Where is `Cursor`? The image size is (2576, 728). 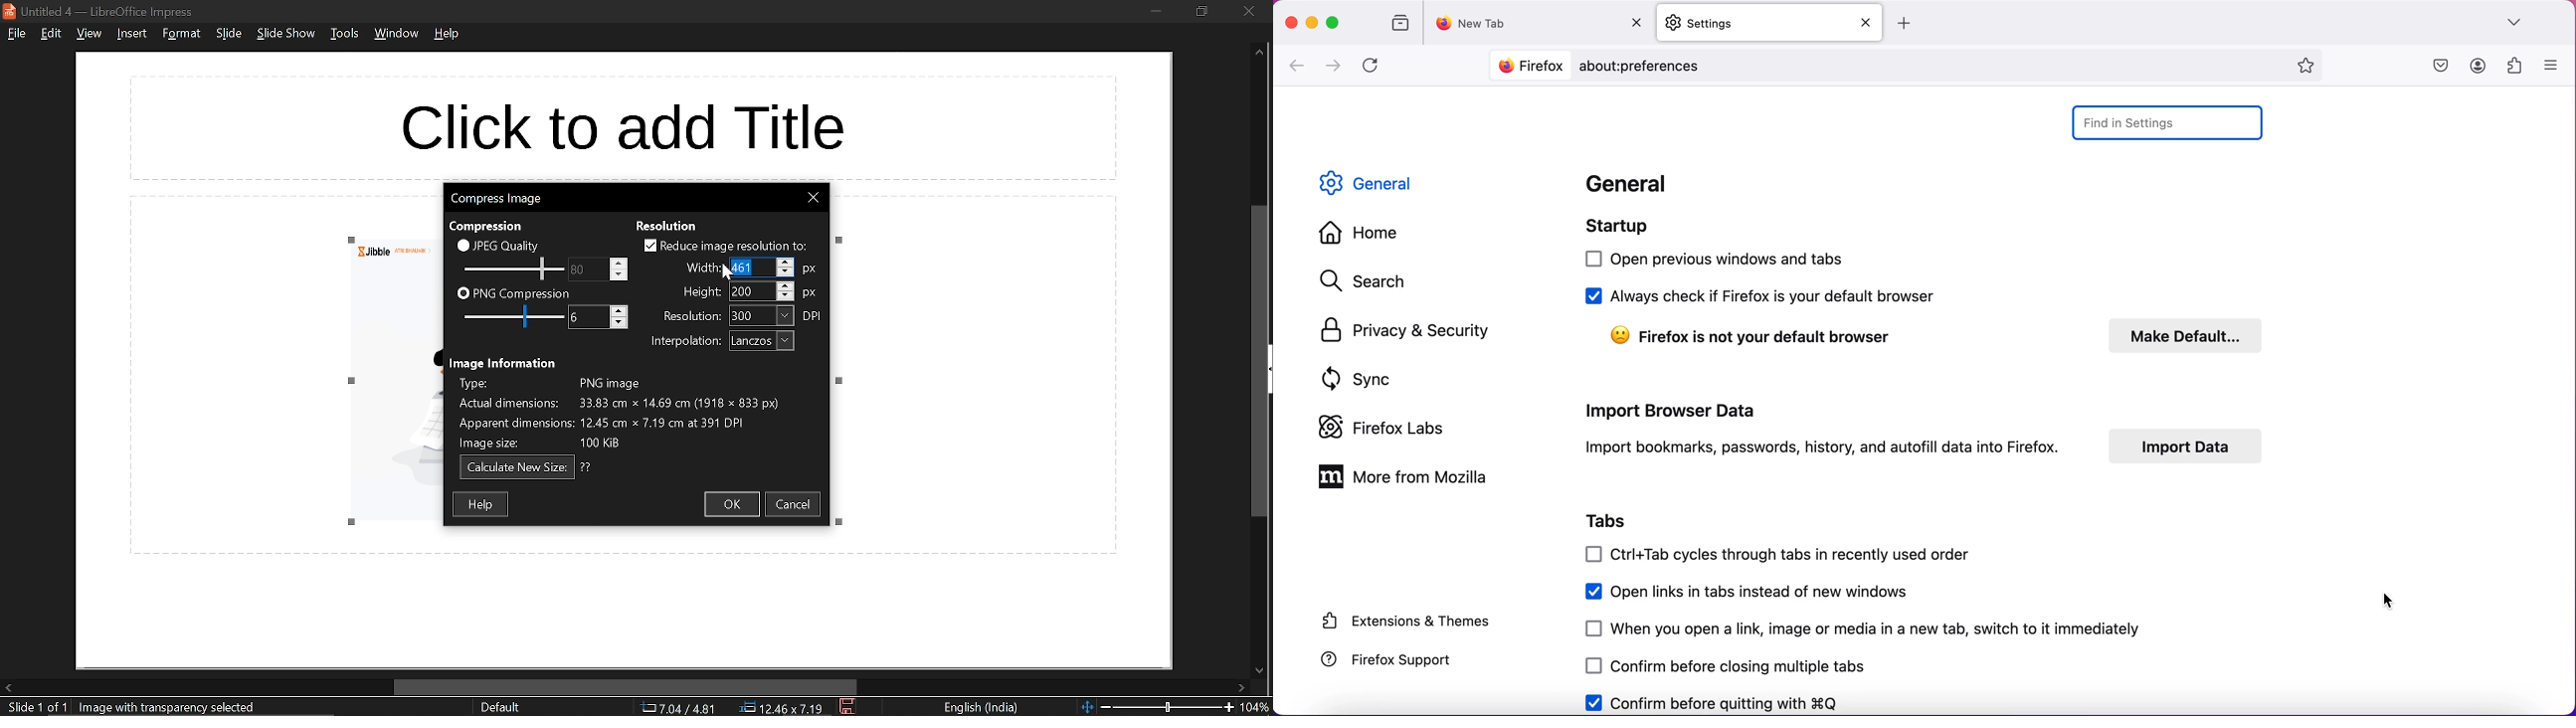
Cursor is located at coordinates (725, 272).